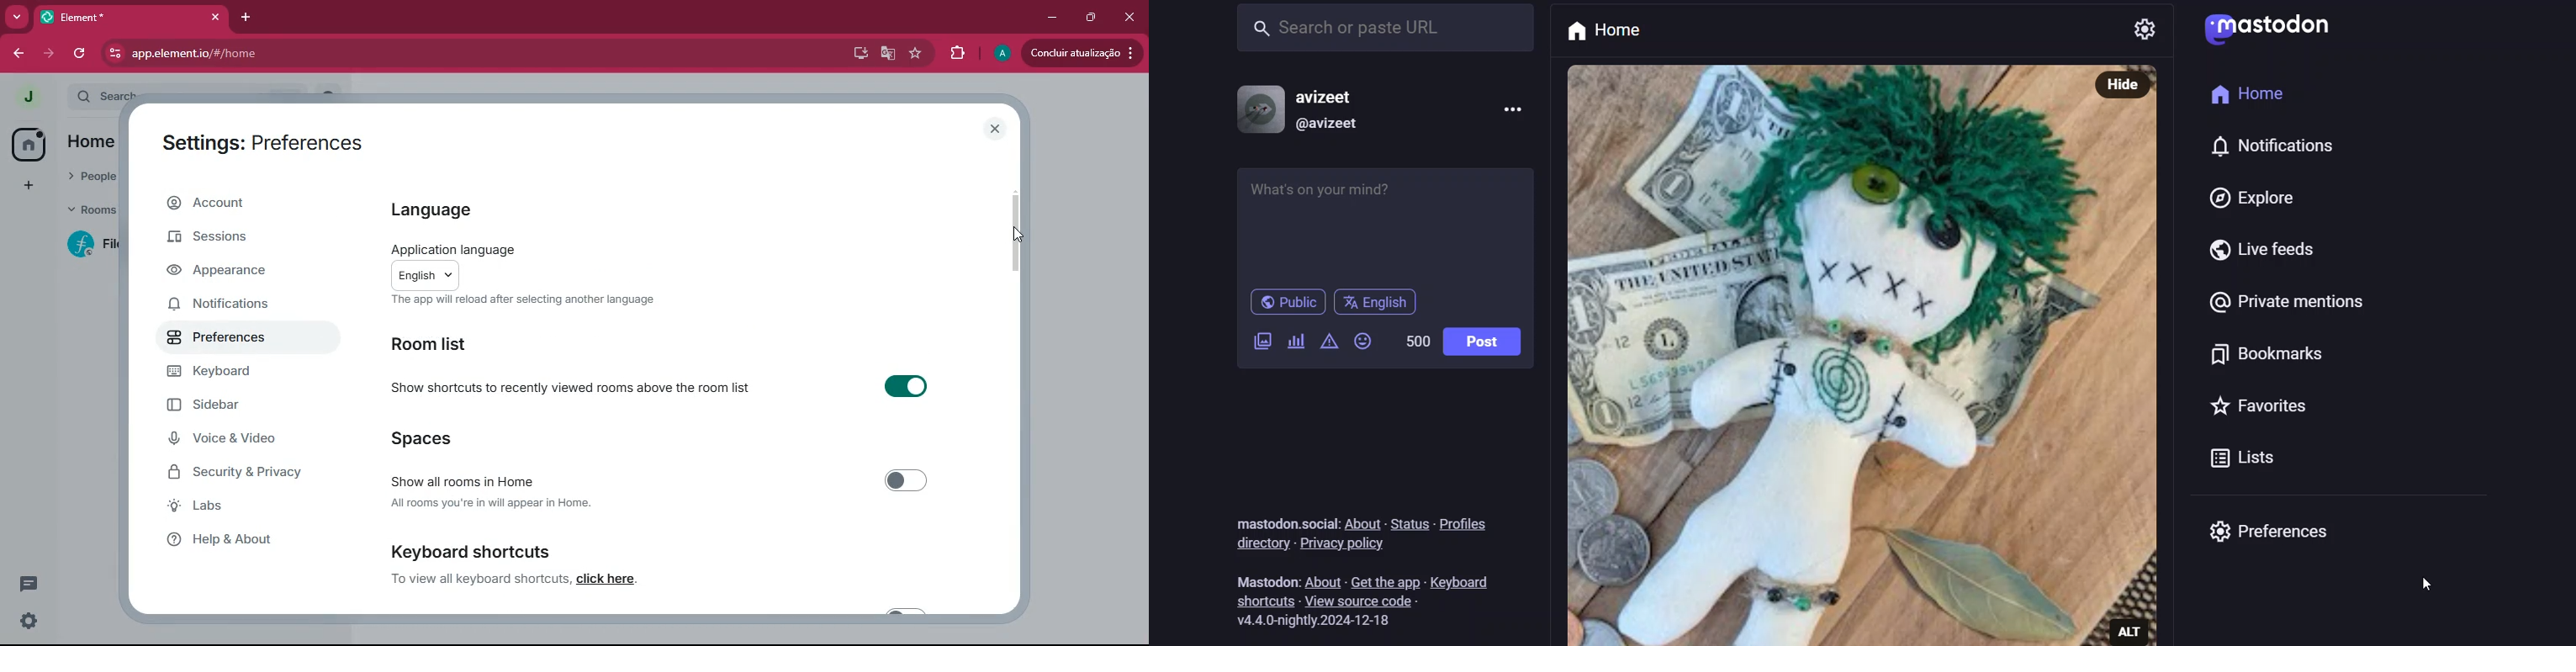 This screenshot has width=2576, height=672. What do you see at coordinates (130, 17) in the screenshot?
I see `element` at bounding box center [130, 17].